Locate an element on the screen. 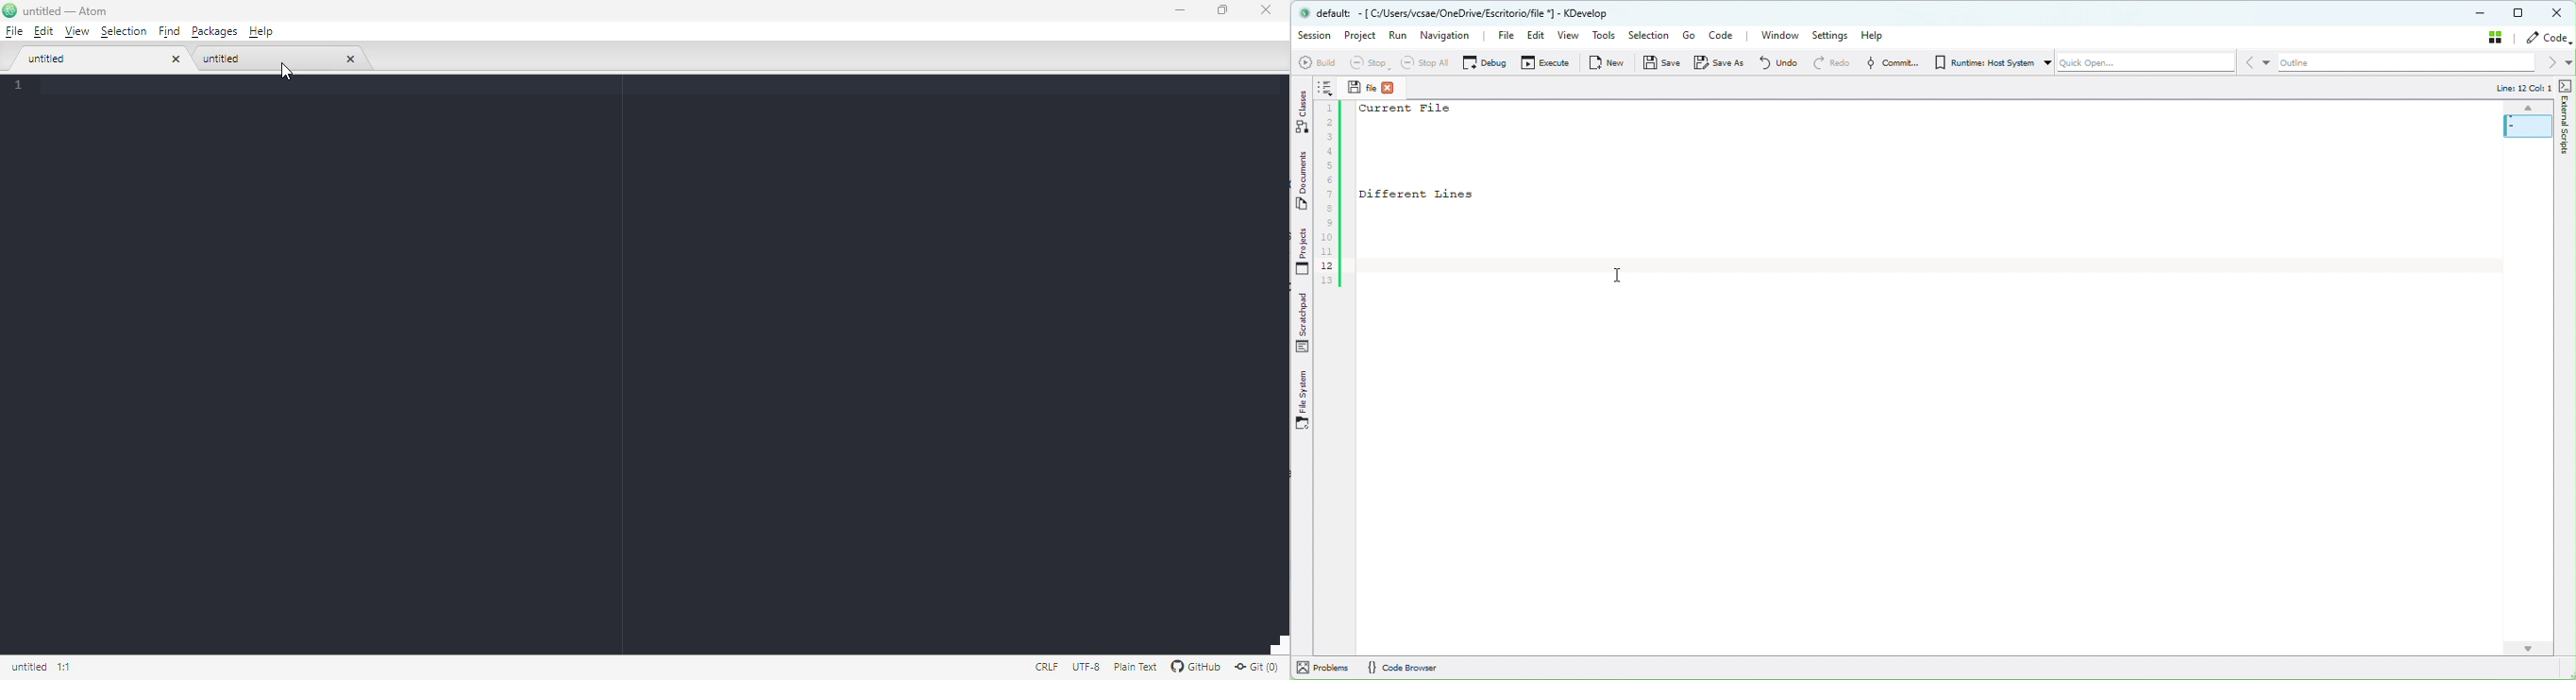  Save As is located at coordinates (1719, 62).